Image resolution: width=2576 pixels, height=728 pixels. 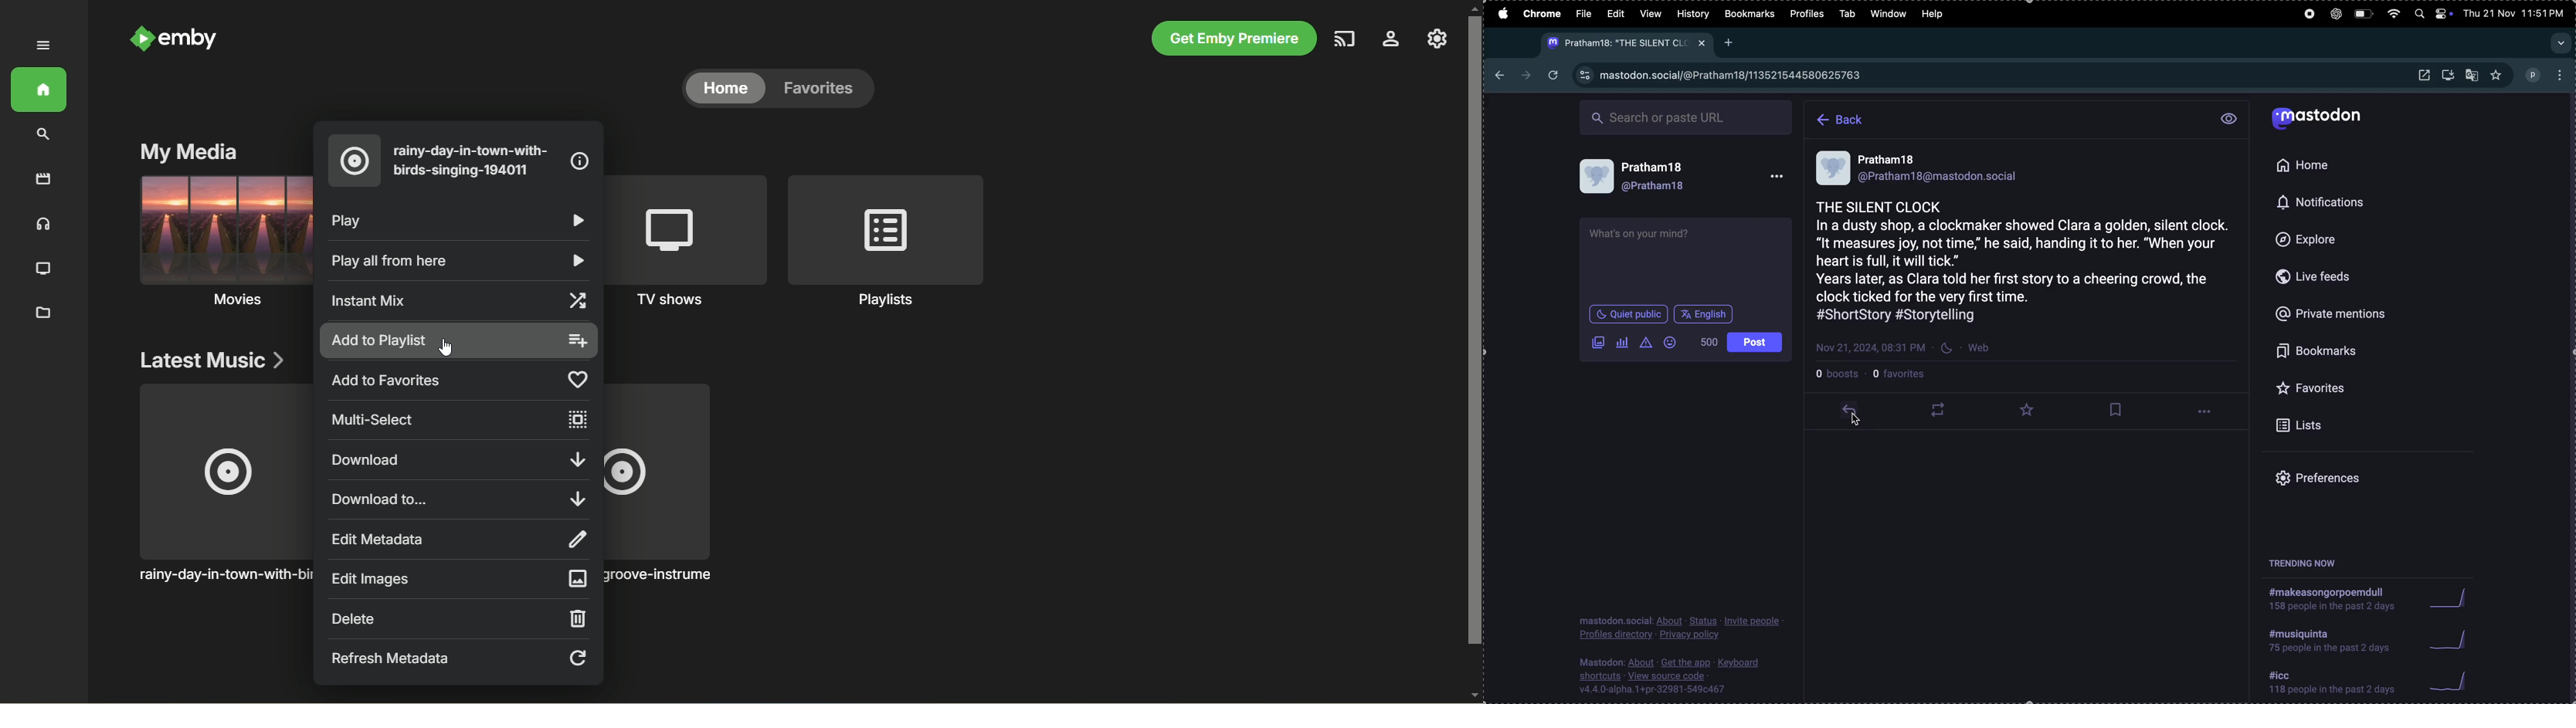 I want to click on options, so click(x=2208, y=414).